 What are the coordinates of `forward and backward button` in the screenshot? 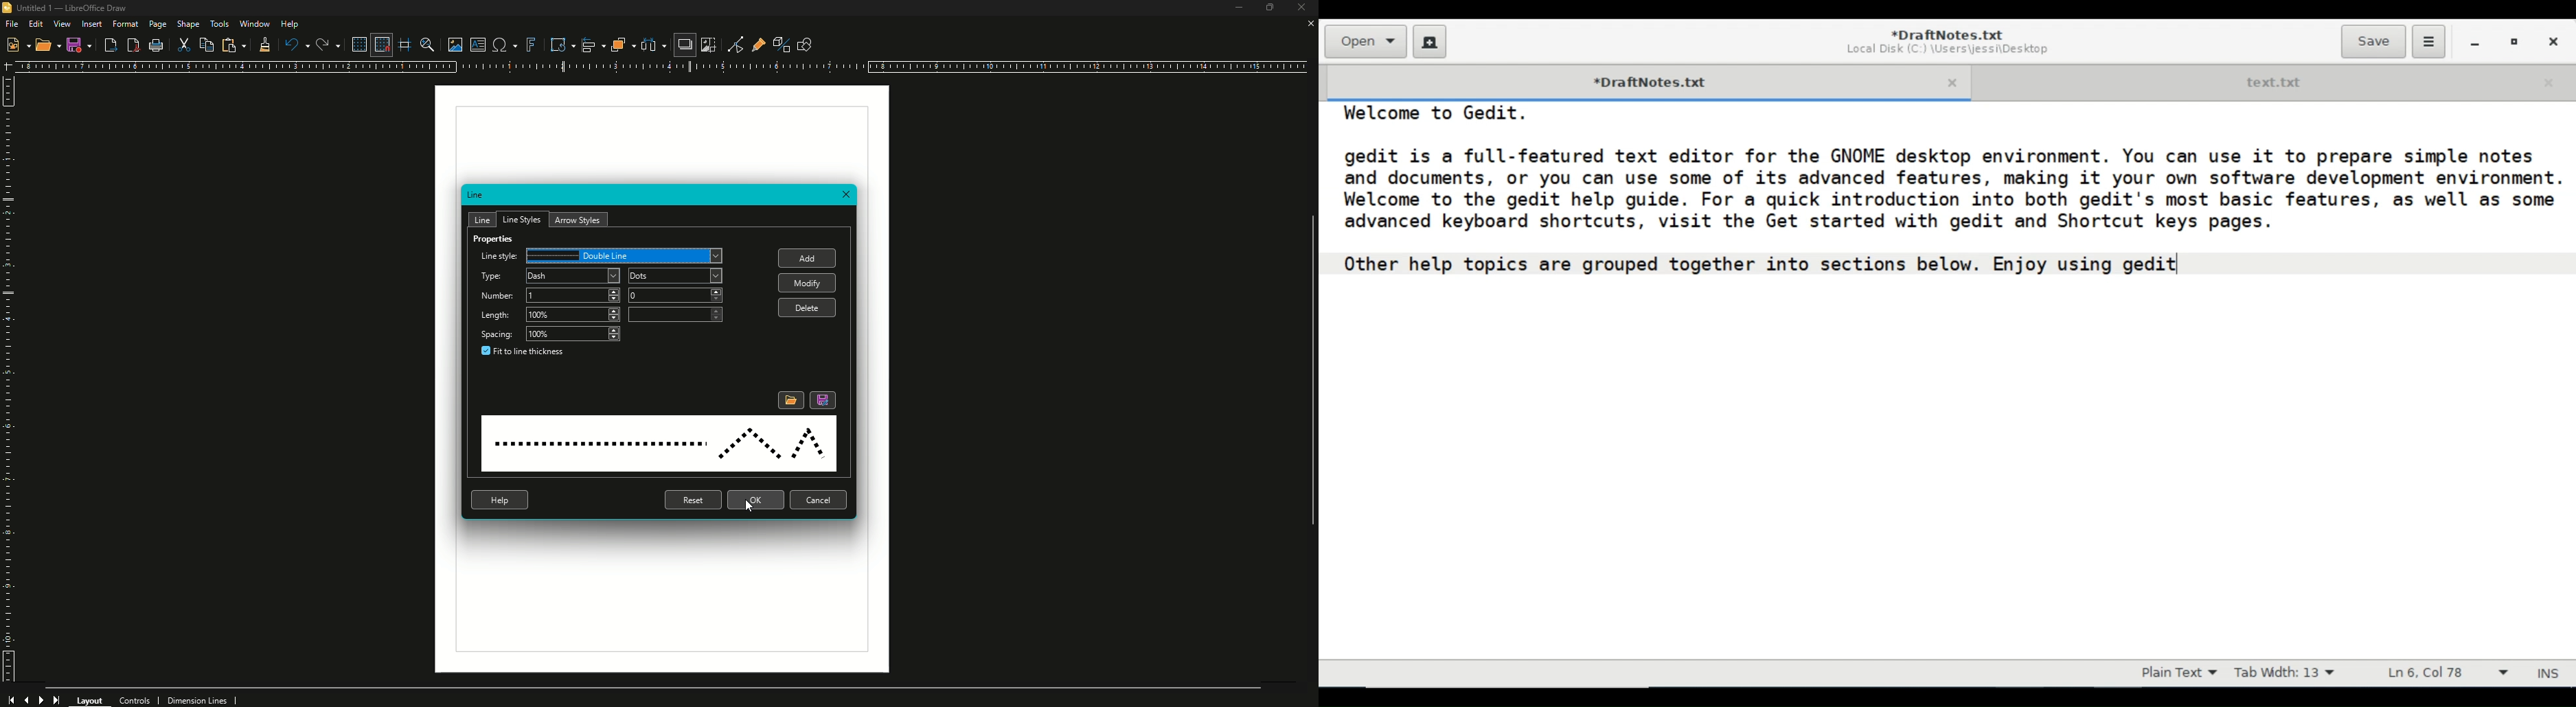 It's located at (35, 698).